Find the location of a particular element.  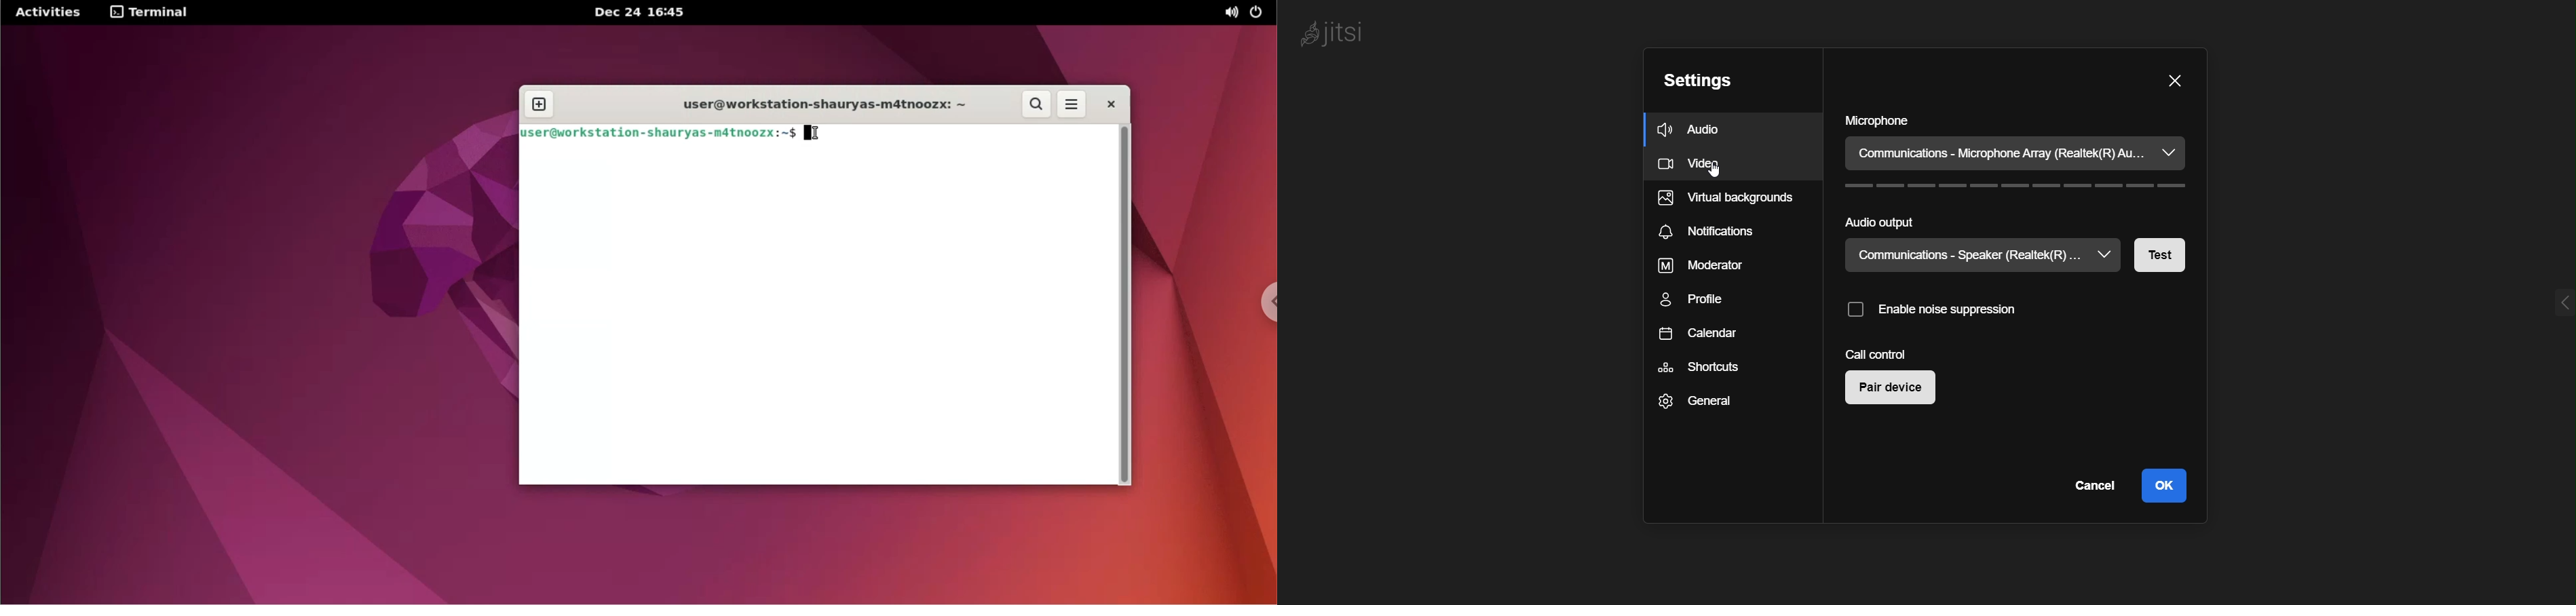

notifications is located at coordinates (1718, 231).